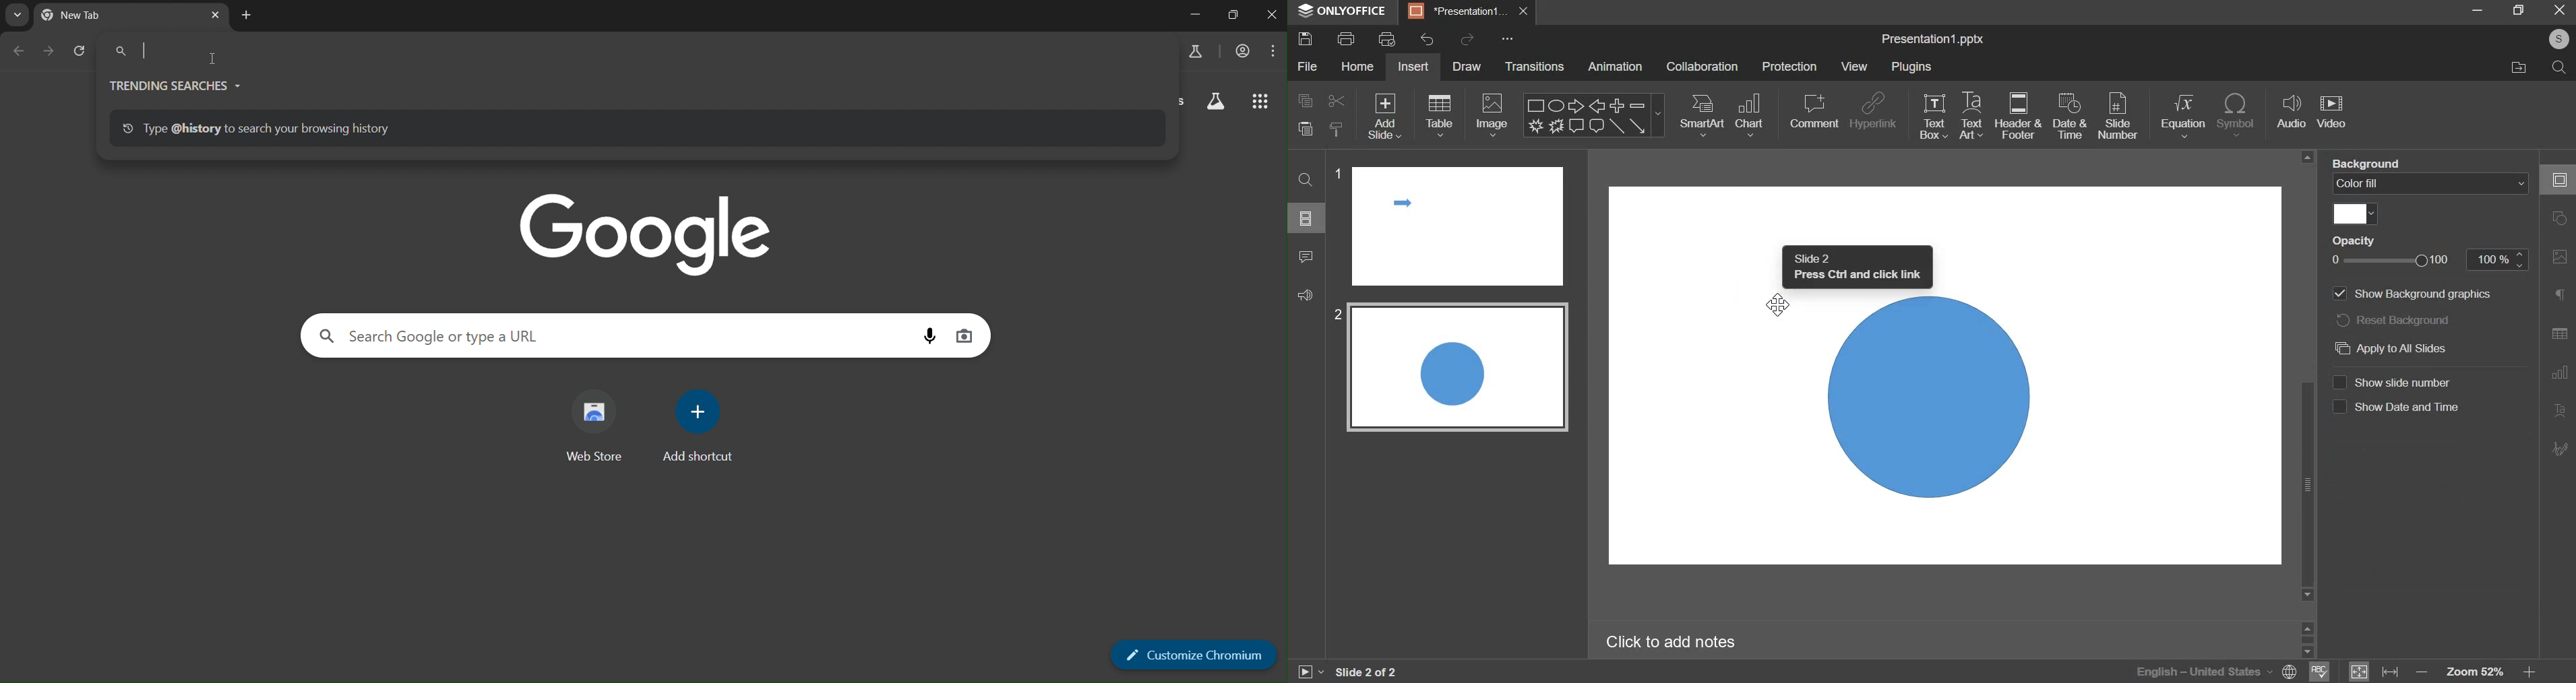 The height and width of the screenshot is (700, 2576). What do you see at coordinates (2293, 116) in the screenshot?
I see `audio` at bounding box center [2293, 116].